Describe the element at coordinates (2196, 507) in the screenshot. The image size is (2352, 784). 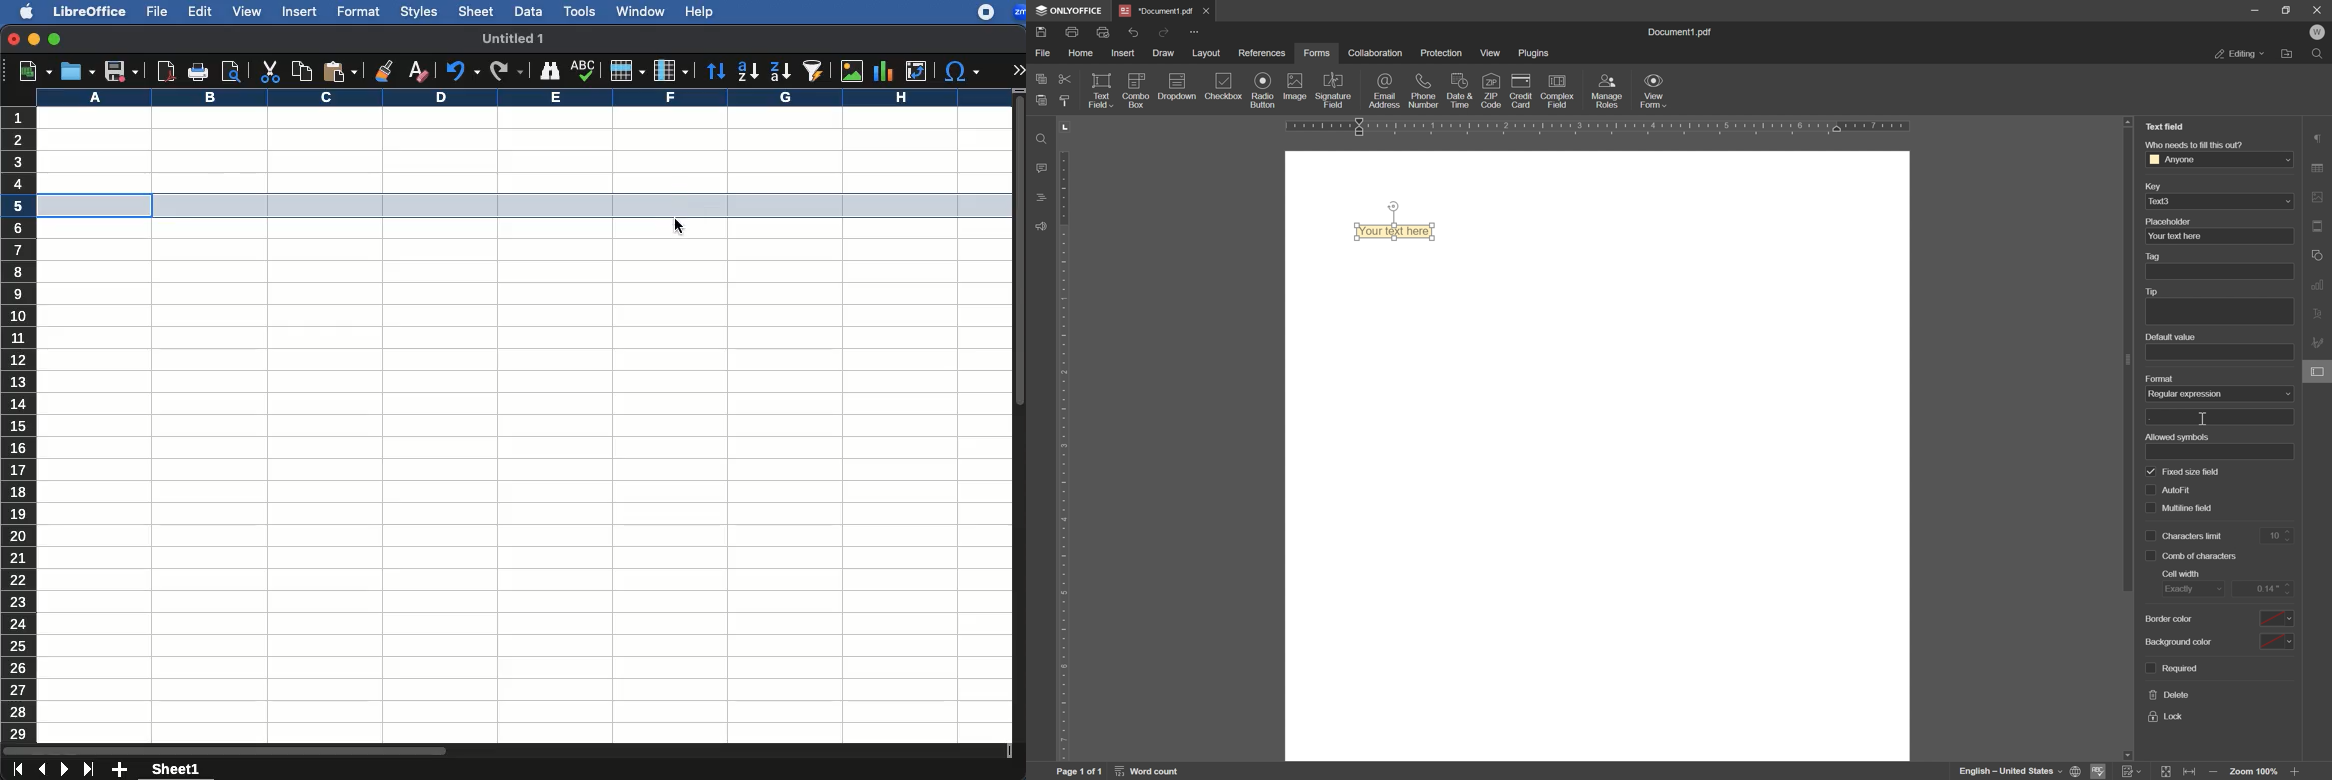
I see `characters limit` at that location.